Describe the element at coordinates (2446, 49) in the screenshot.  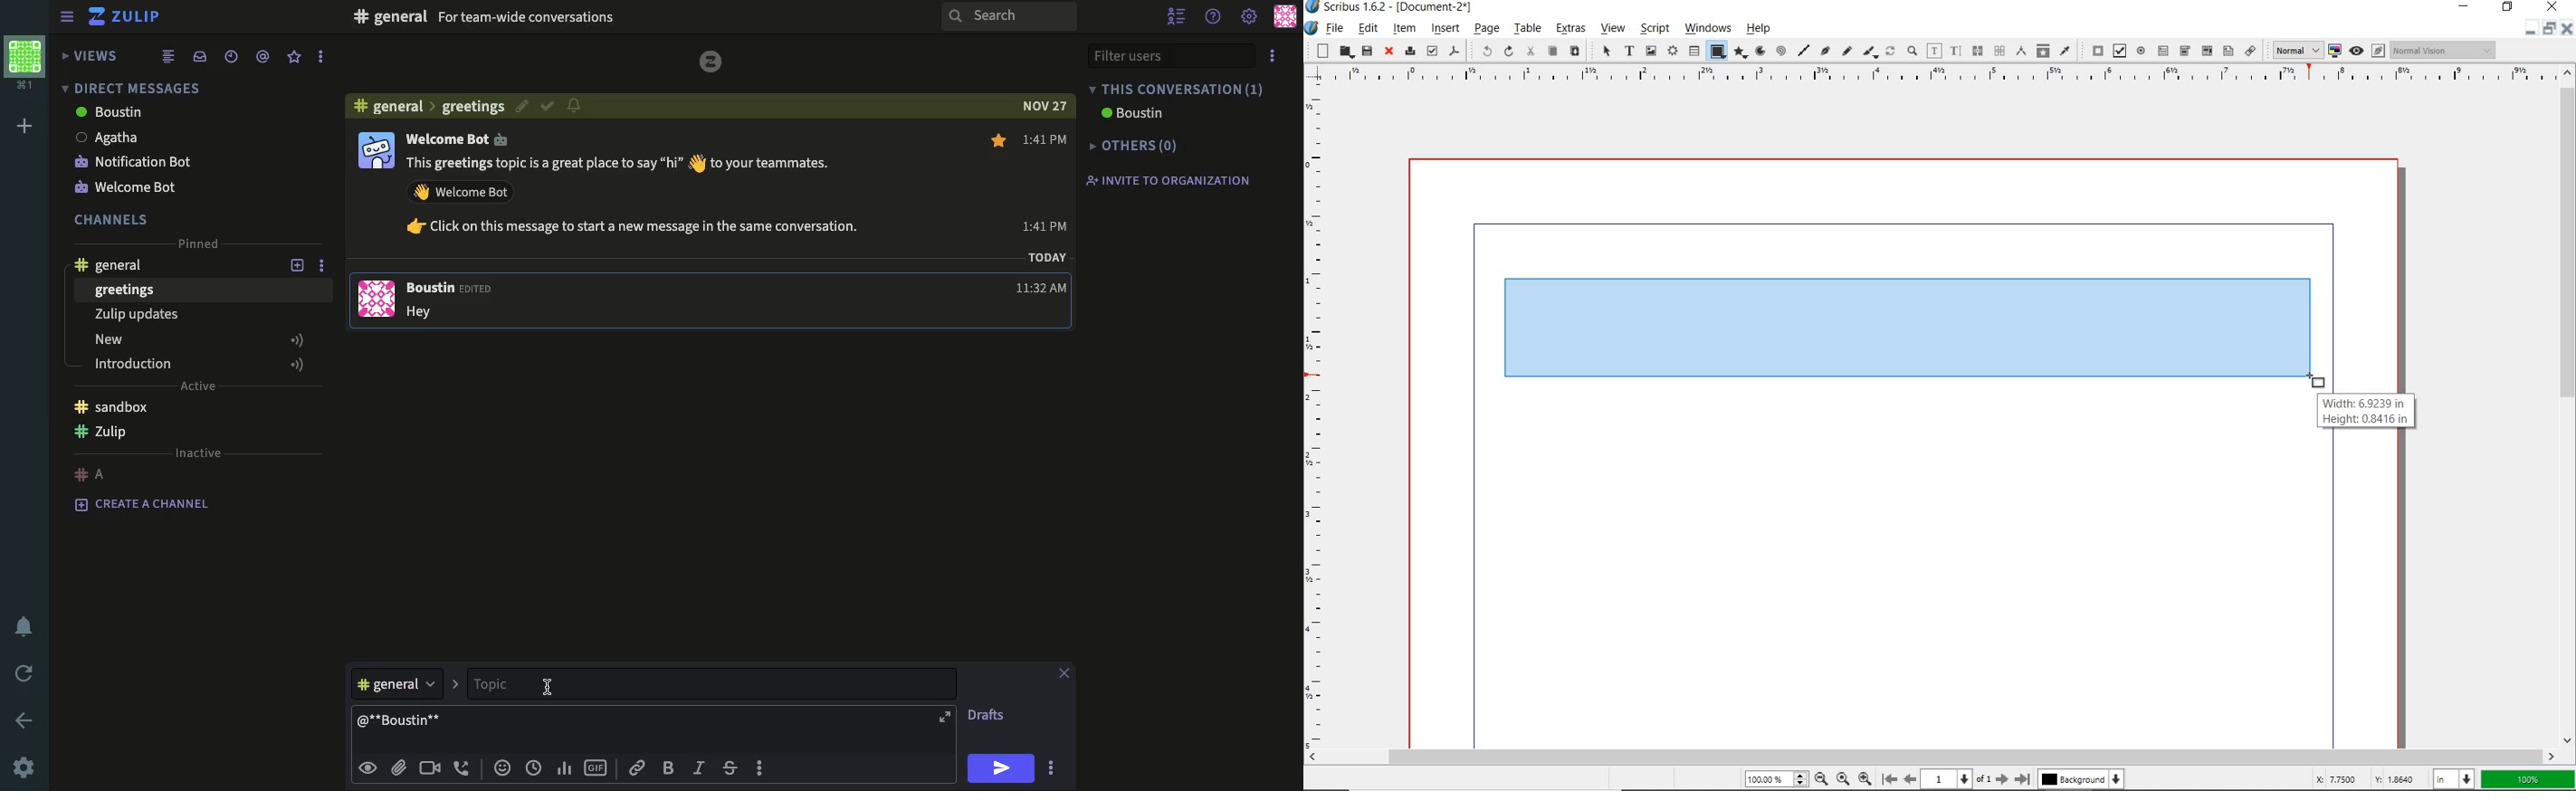
I see `visual appearance of display` at that location.